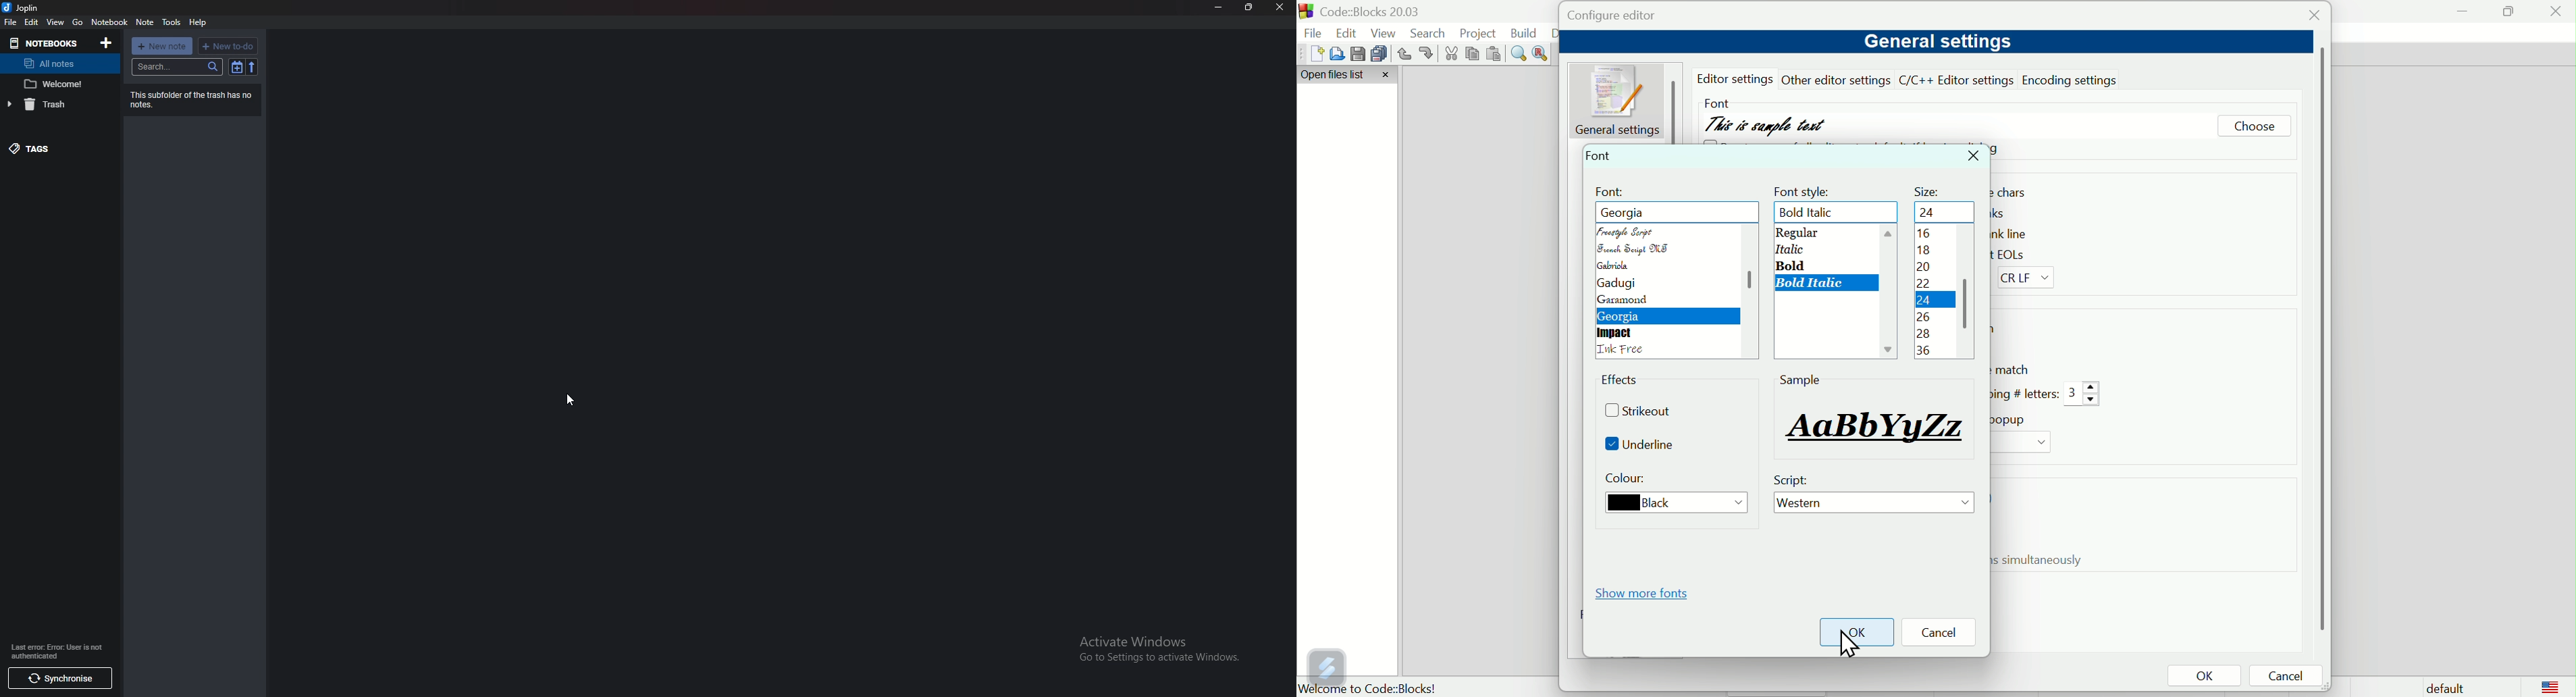 This screenshot has height=700, width=2576. Describe the element at coordinates (1495, 54) in the screenshot. I see `Paste` at that location.